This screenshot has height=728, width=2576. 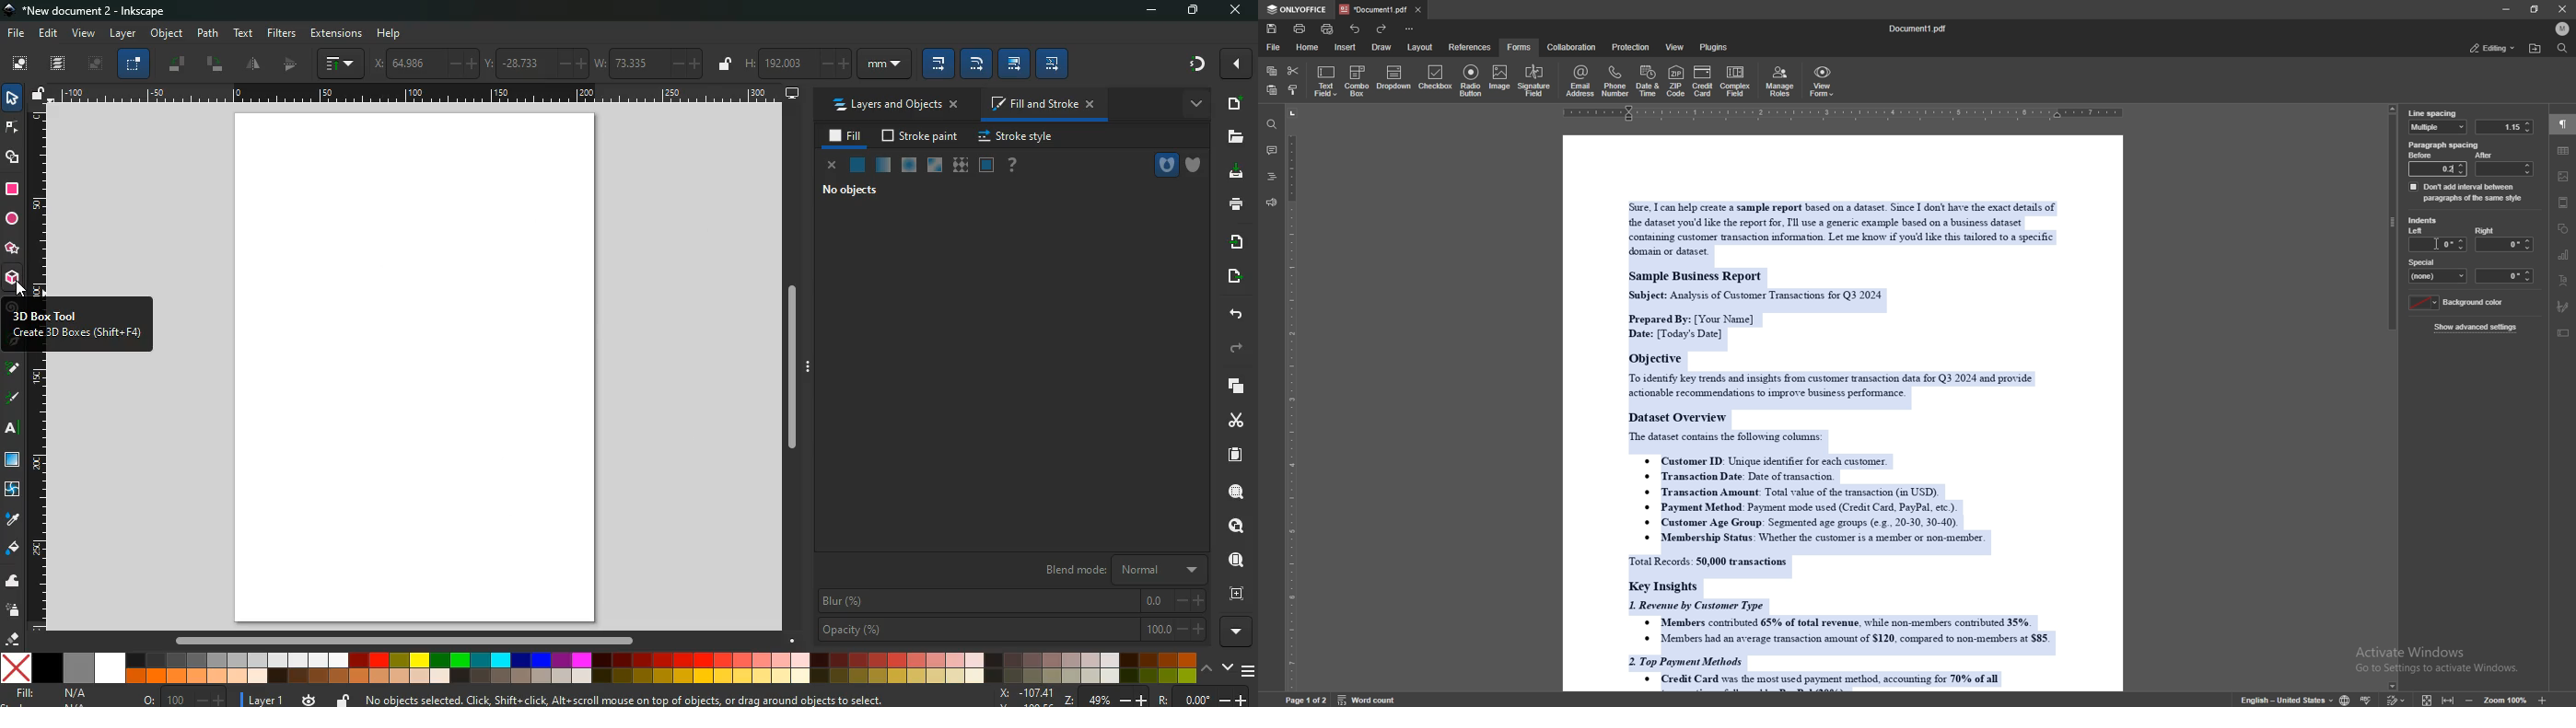 What do you see at coordinates (13, 157) in the screenshot?
I see `shapes` at bounding box center [13, 157].